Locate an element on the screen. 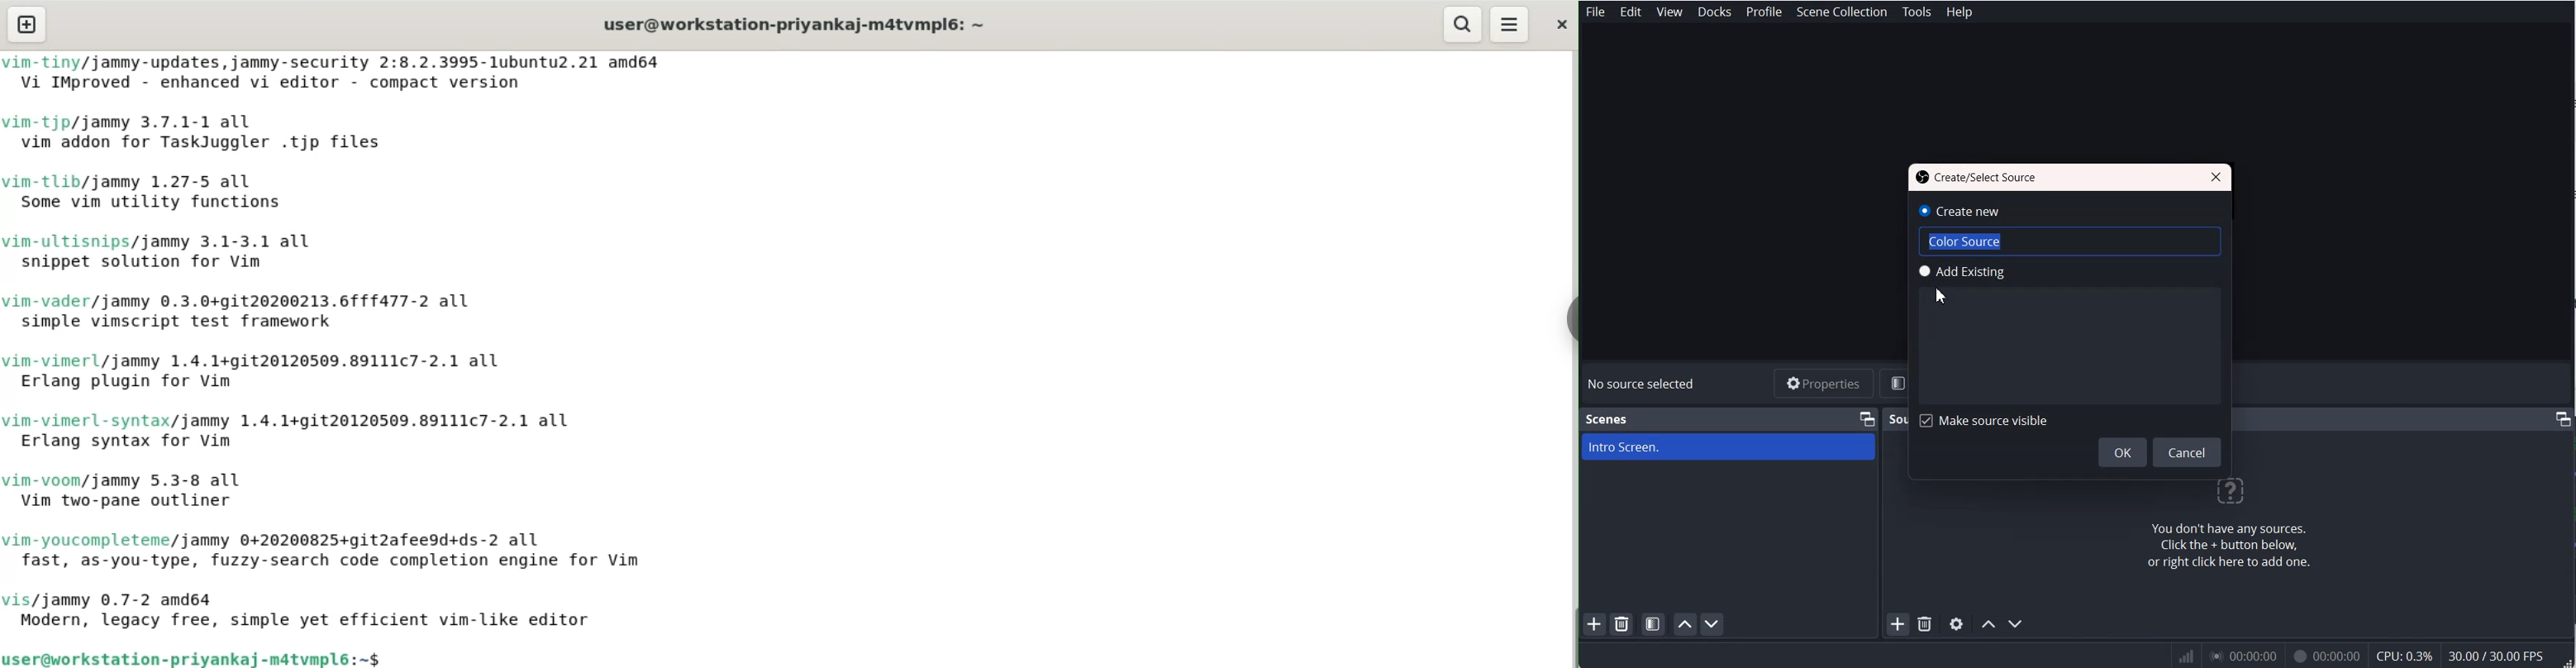 This screenshot has width=2576, height=672. Create New is located at coordinates (1987, 209).